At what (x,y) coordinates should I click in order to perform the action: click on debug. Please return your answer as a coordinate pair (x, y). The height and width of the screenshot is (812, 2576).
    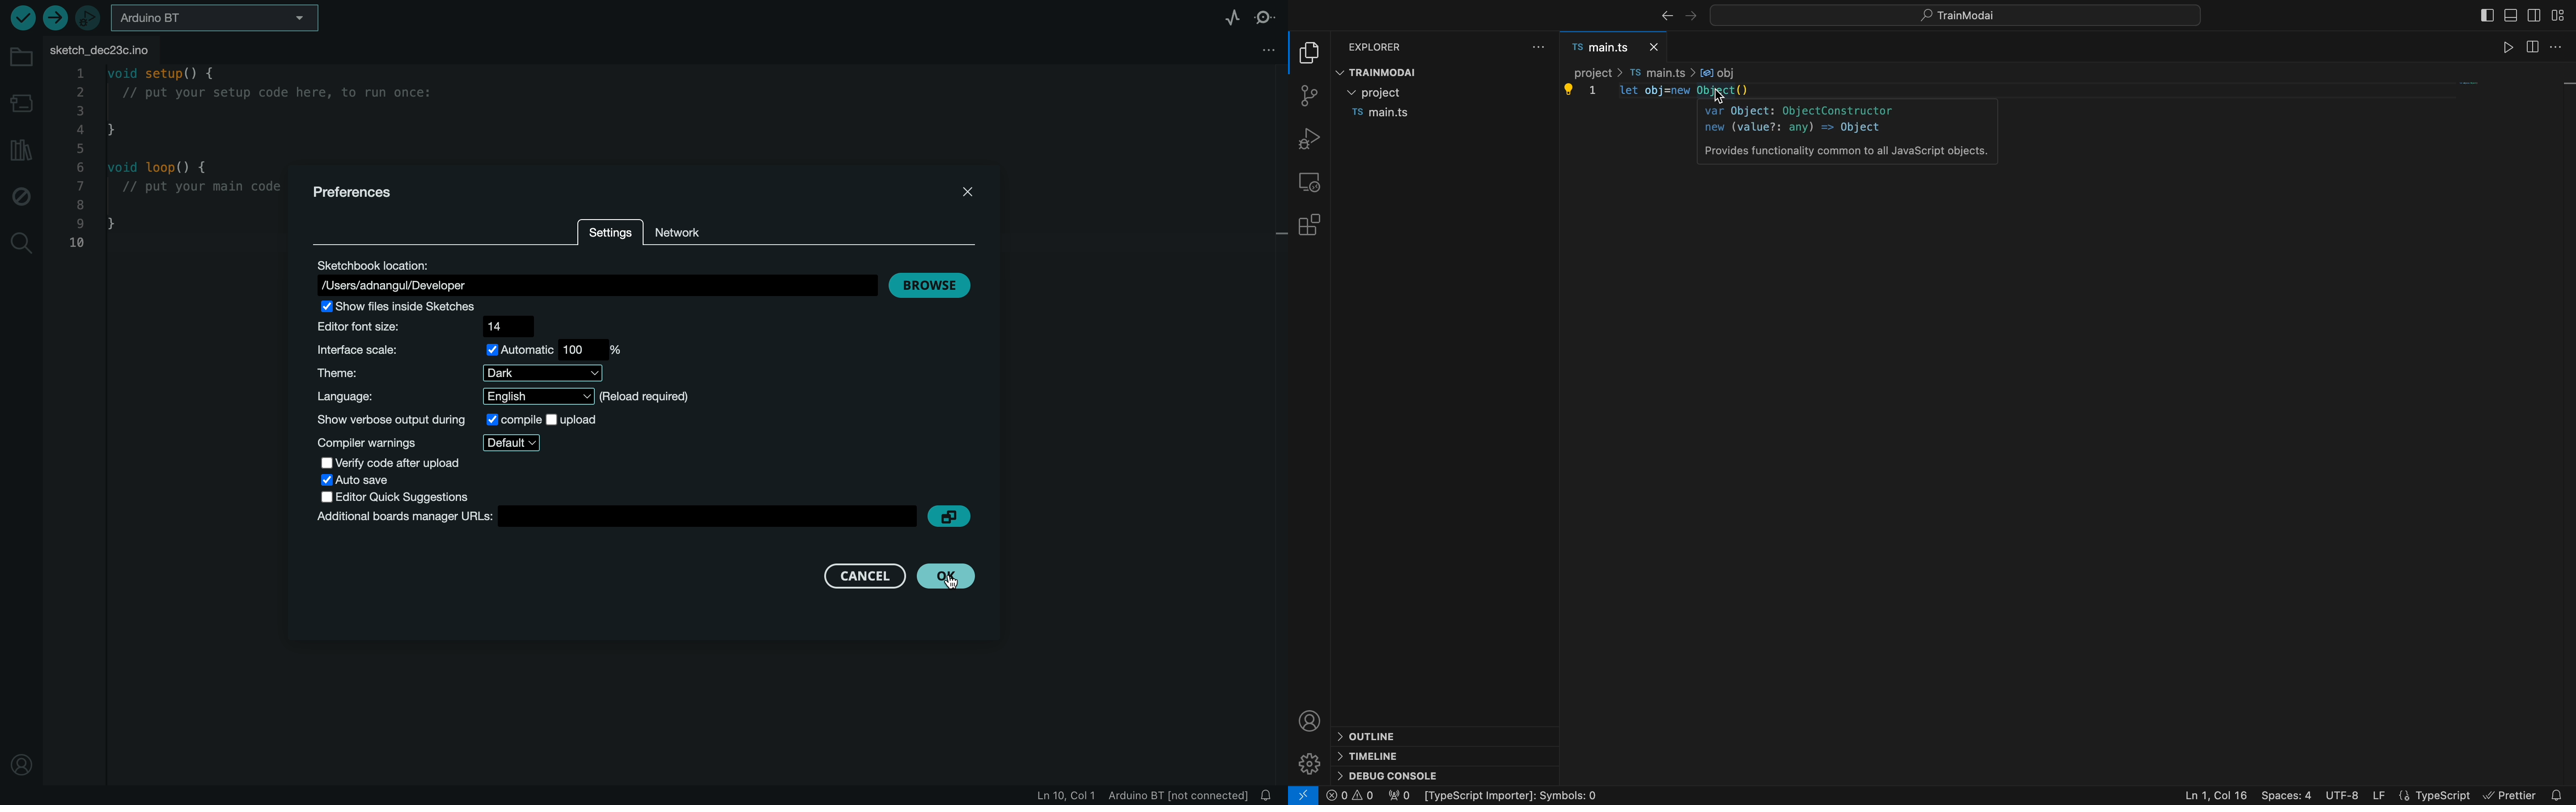
    Looking at the image, I should click on (1311, 138).